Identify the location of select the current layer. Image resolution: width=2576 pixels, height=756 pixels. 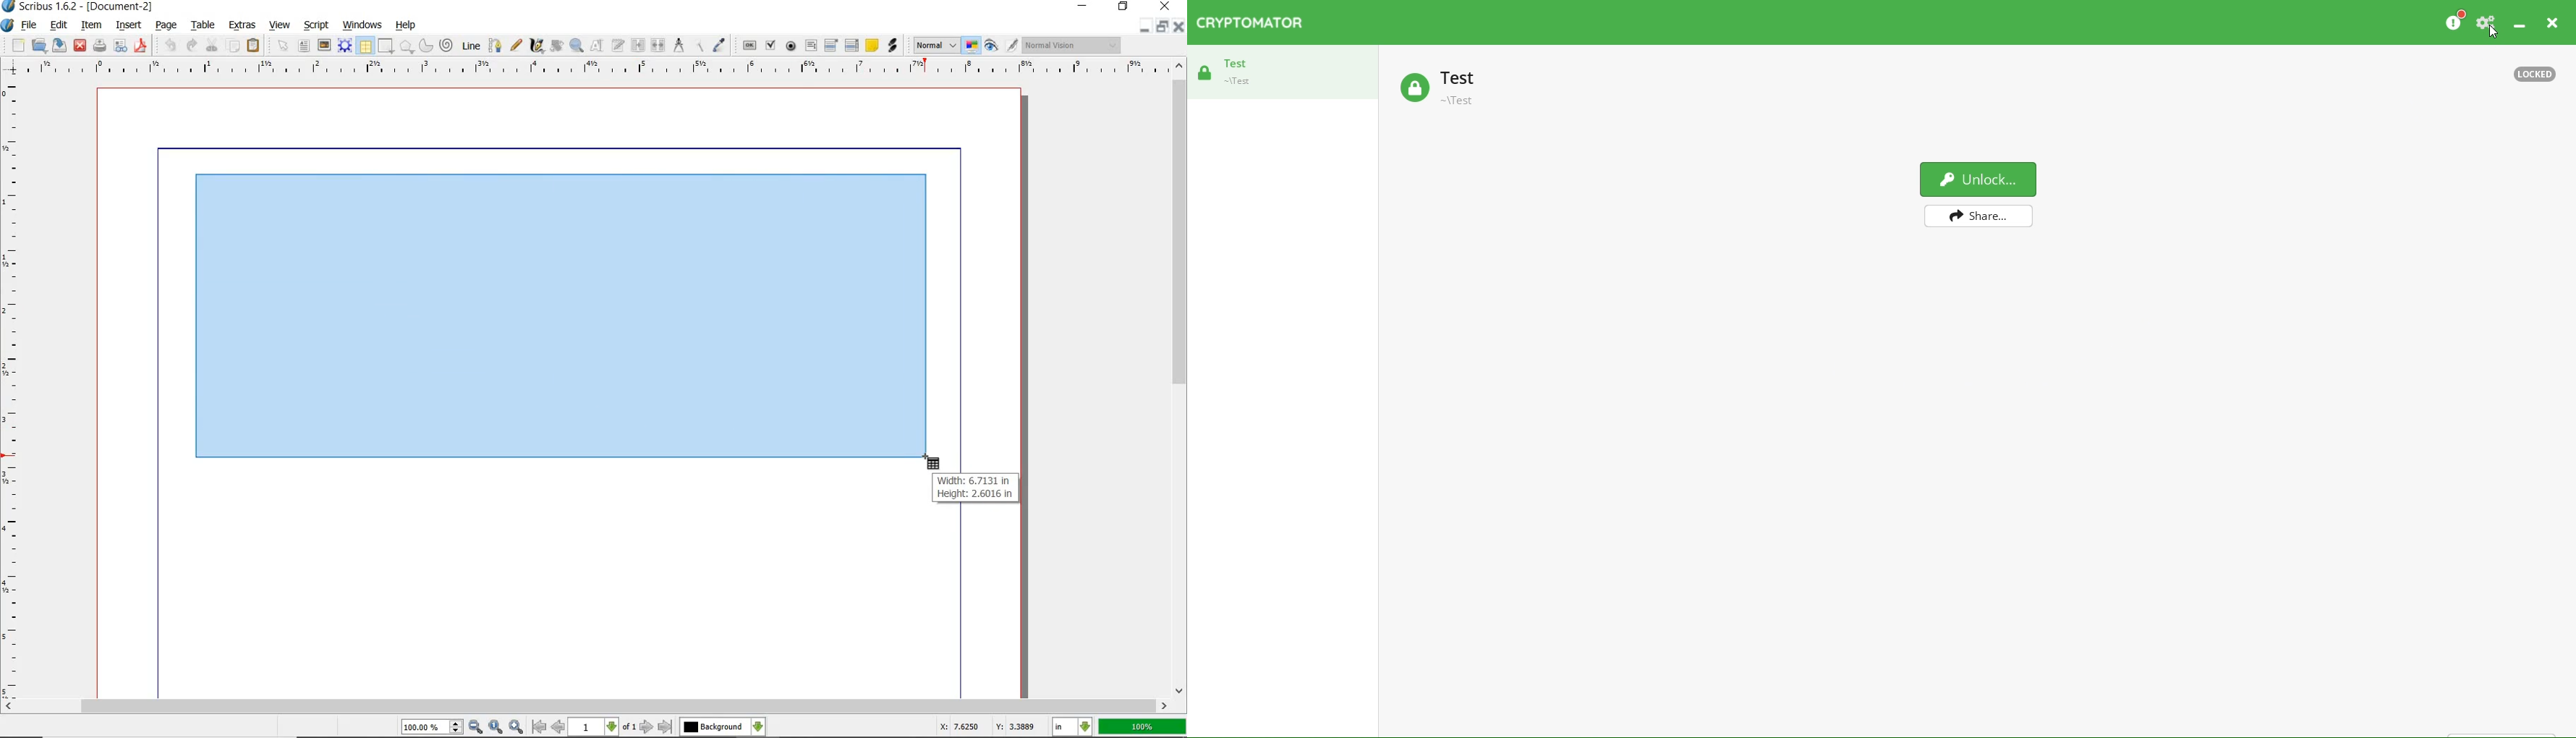
(722, 728).